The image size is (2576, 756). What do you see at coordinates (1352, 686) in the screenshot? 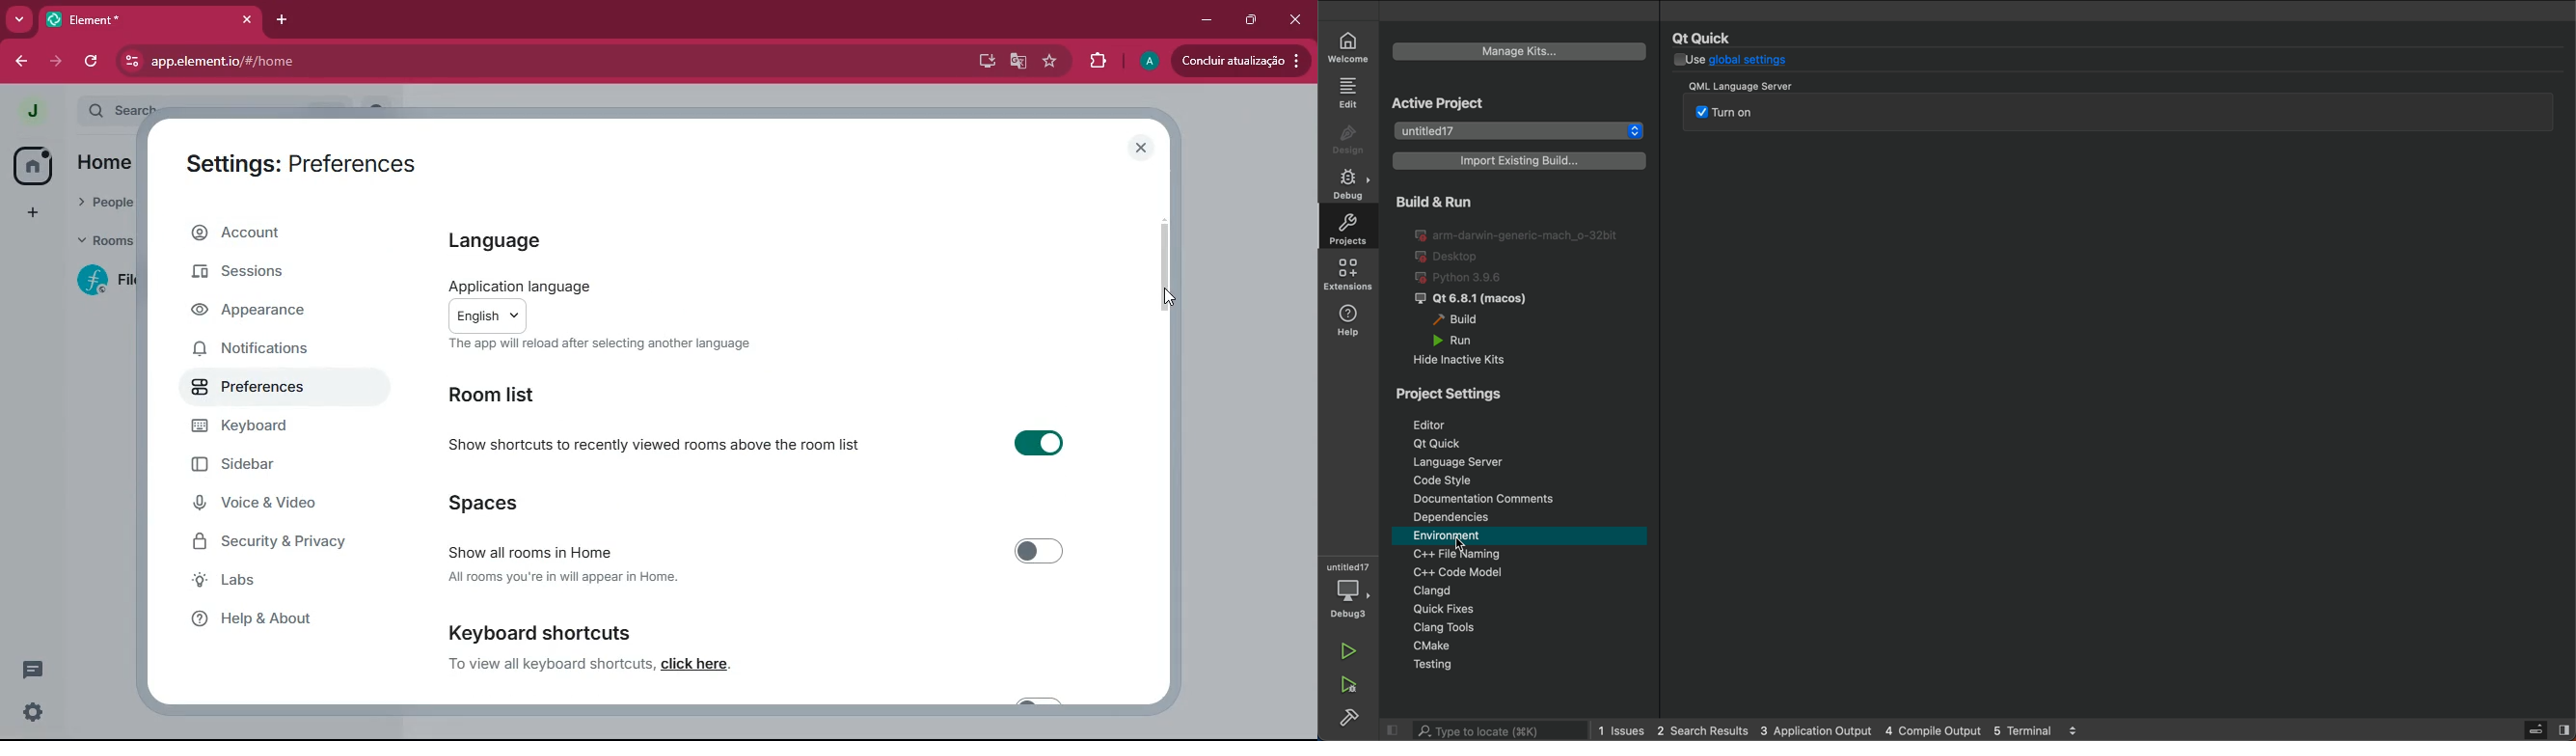
I see `run and debug` at bounding box center [1352, 686].